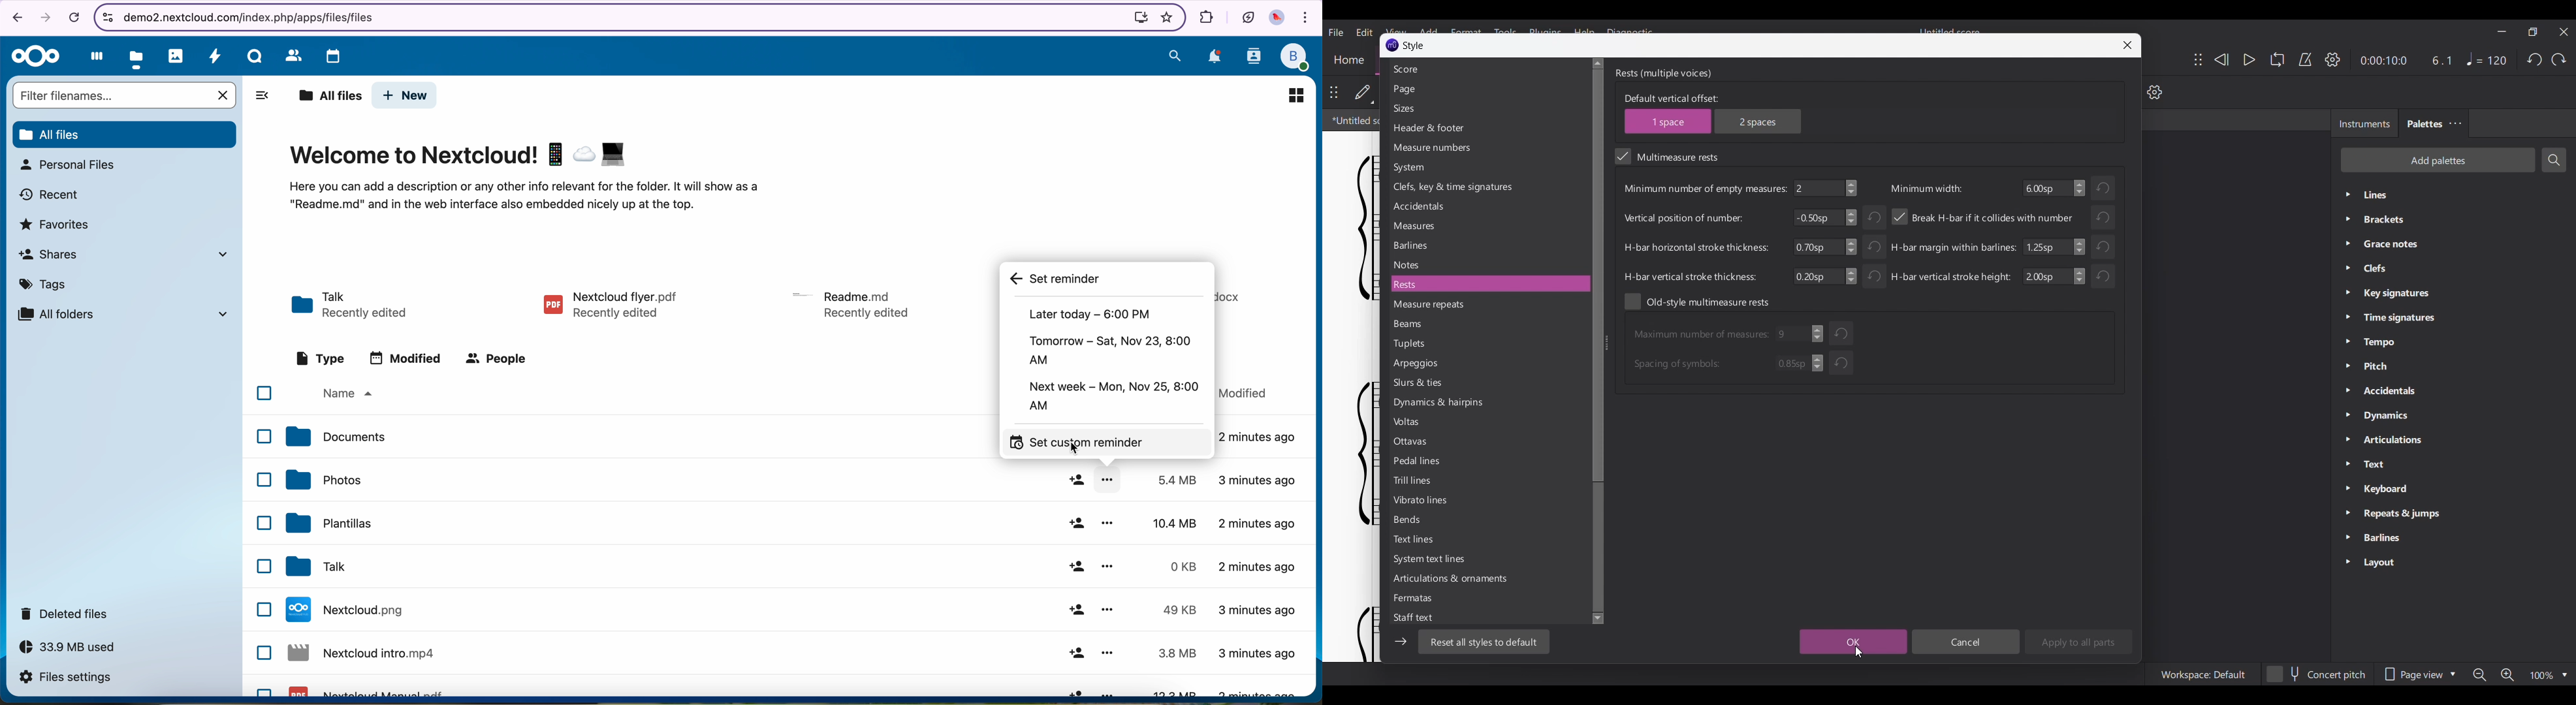 This screenshot has height=728, width=2576. I want to click on search bar, so click(122, 94).